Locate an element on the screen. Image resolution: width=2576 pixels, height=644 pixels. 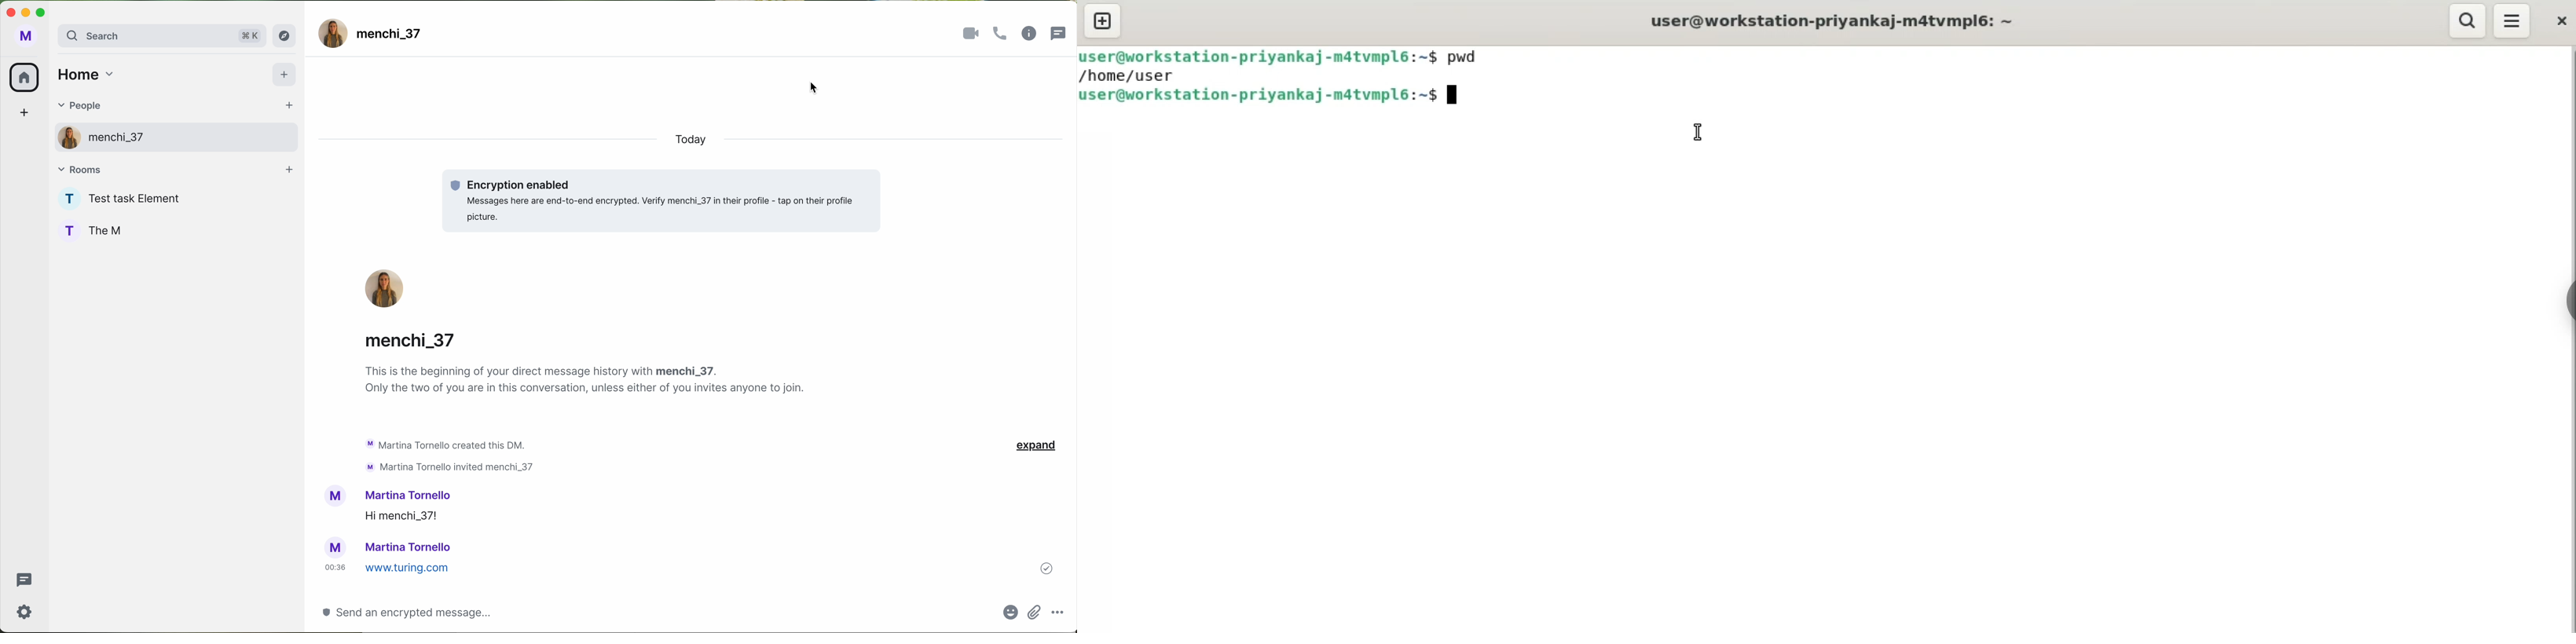
new tab is located at coordinates (1107, 20).